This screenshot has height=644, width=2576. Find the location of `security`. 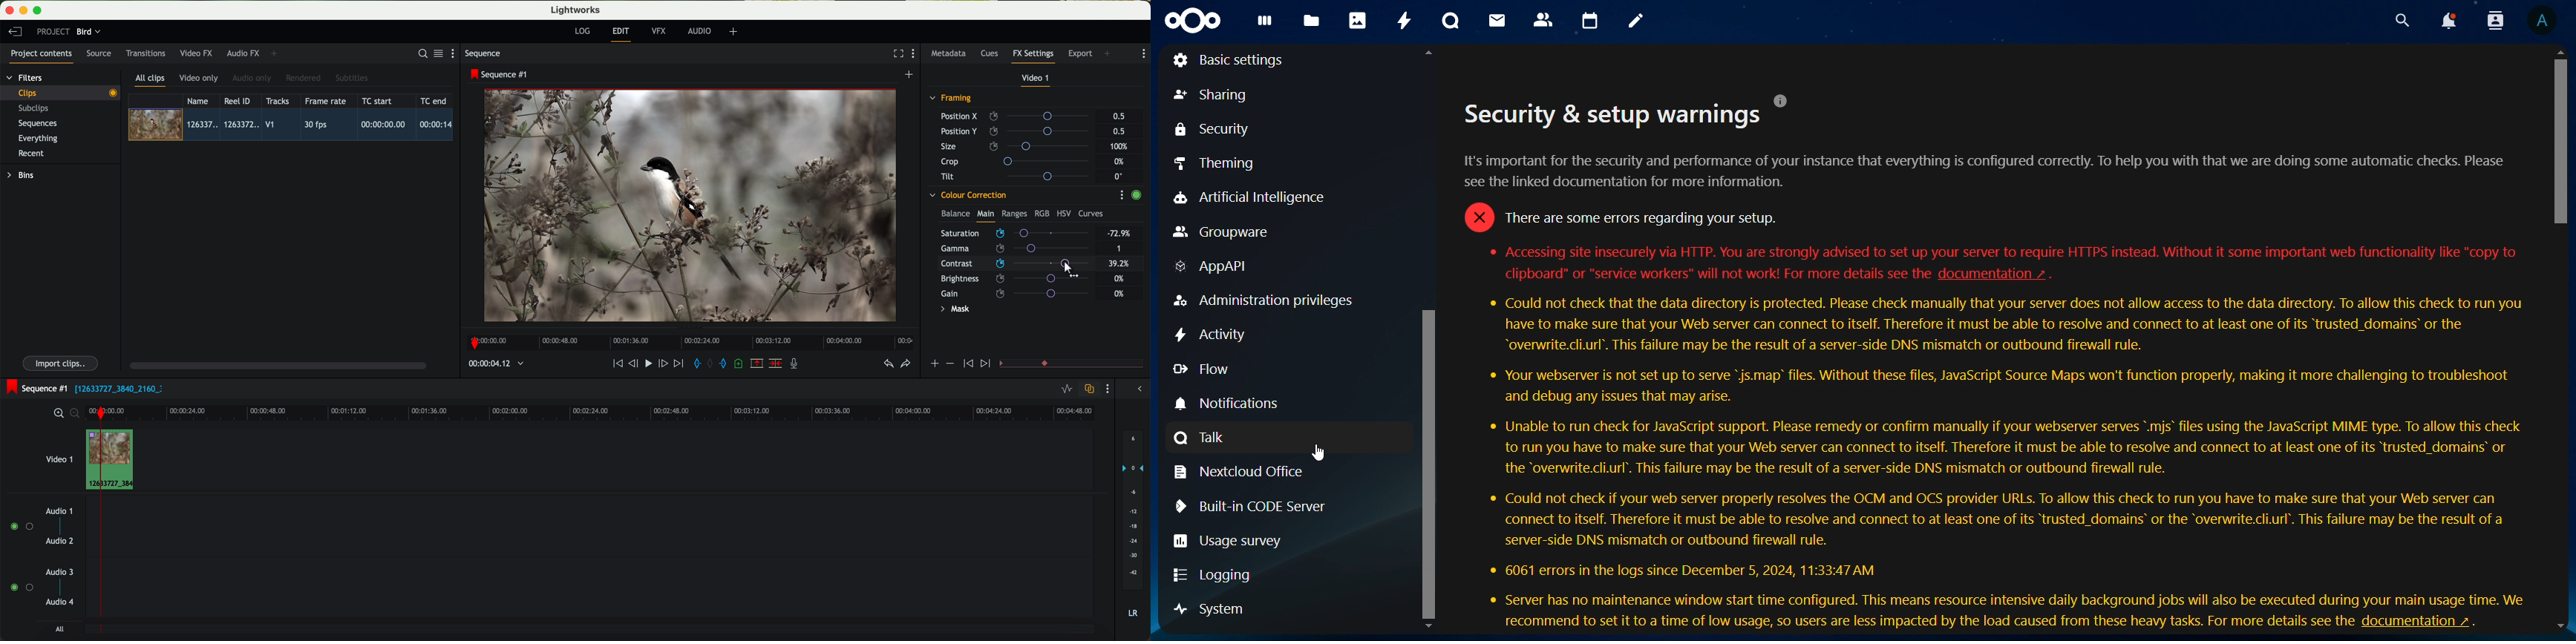

security is located at coordinates (1212, 130).